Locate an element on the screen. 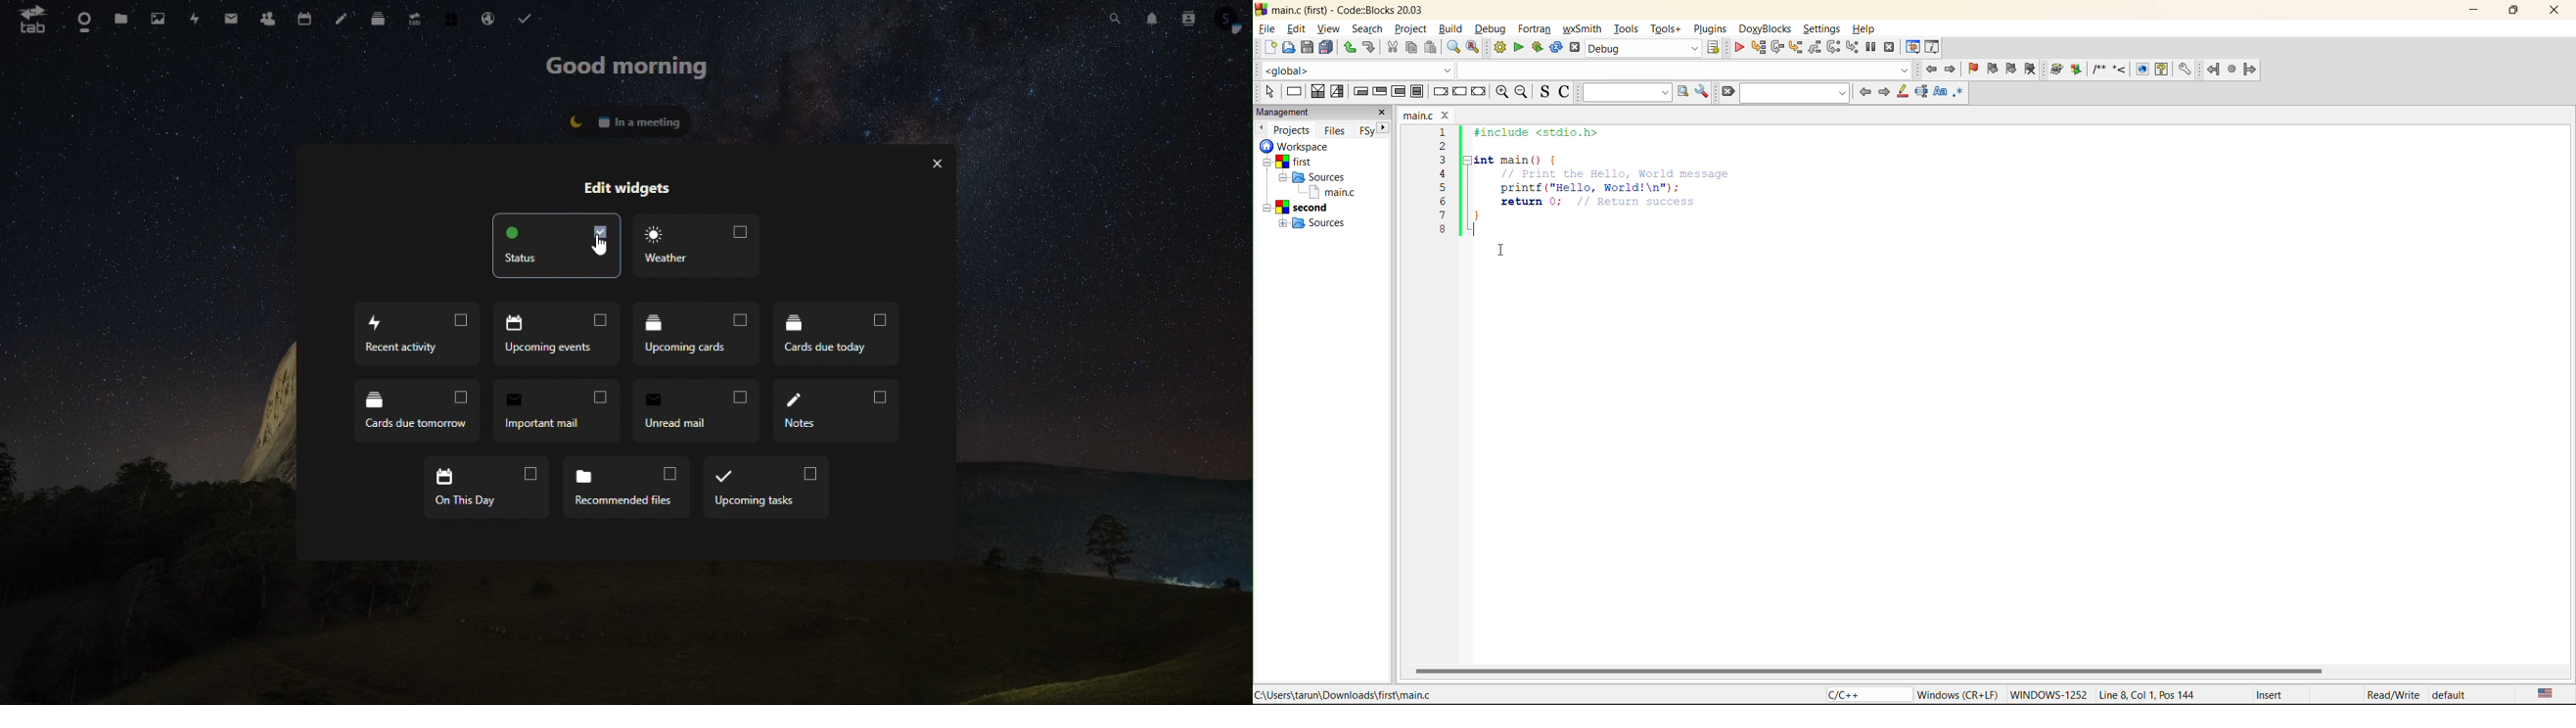 The width and height of the screenshot is (2576, 728). task is located at coordinates (529, 20).